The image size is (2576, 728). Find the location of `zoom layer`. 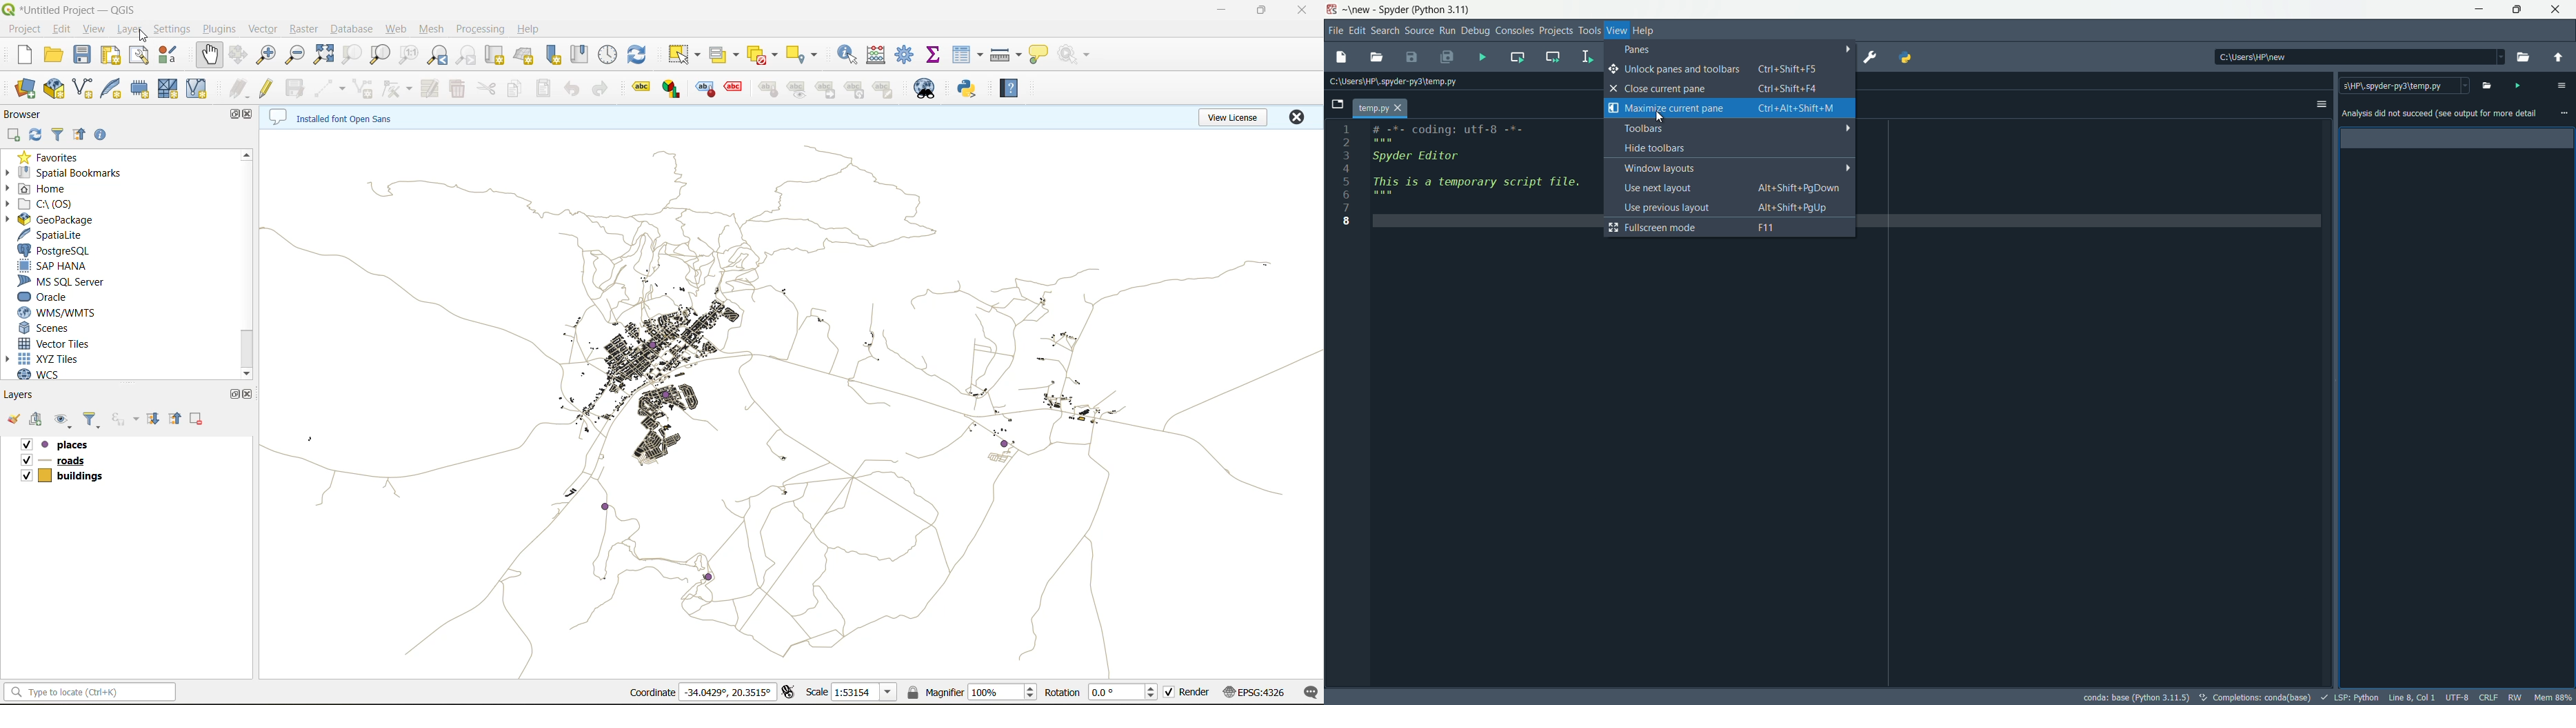

zoom layer is located at coordinates (381, 55).